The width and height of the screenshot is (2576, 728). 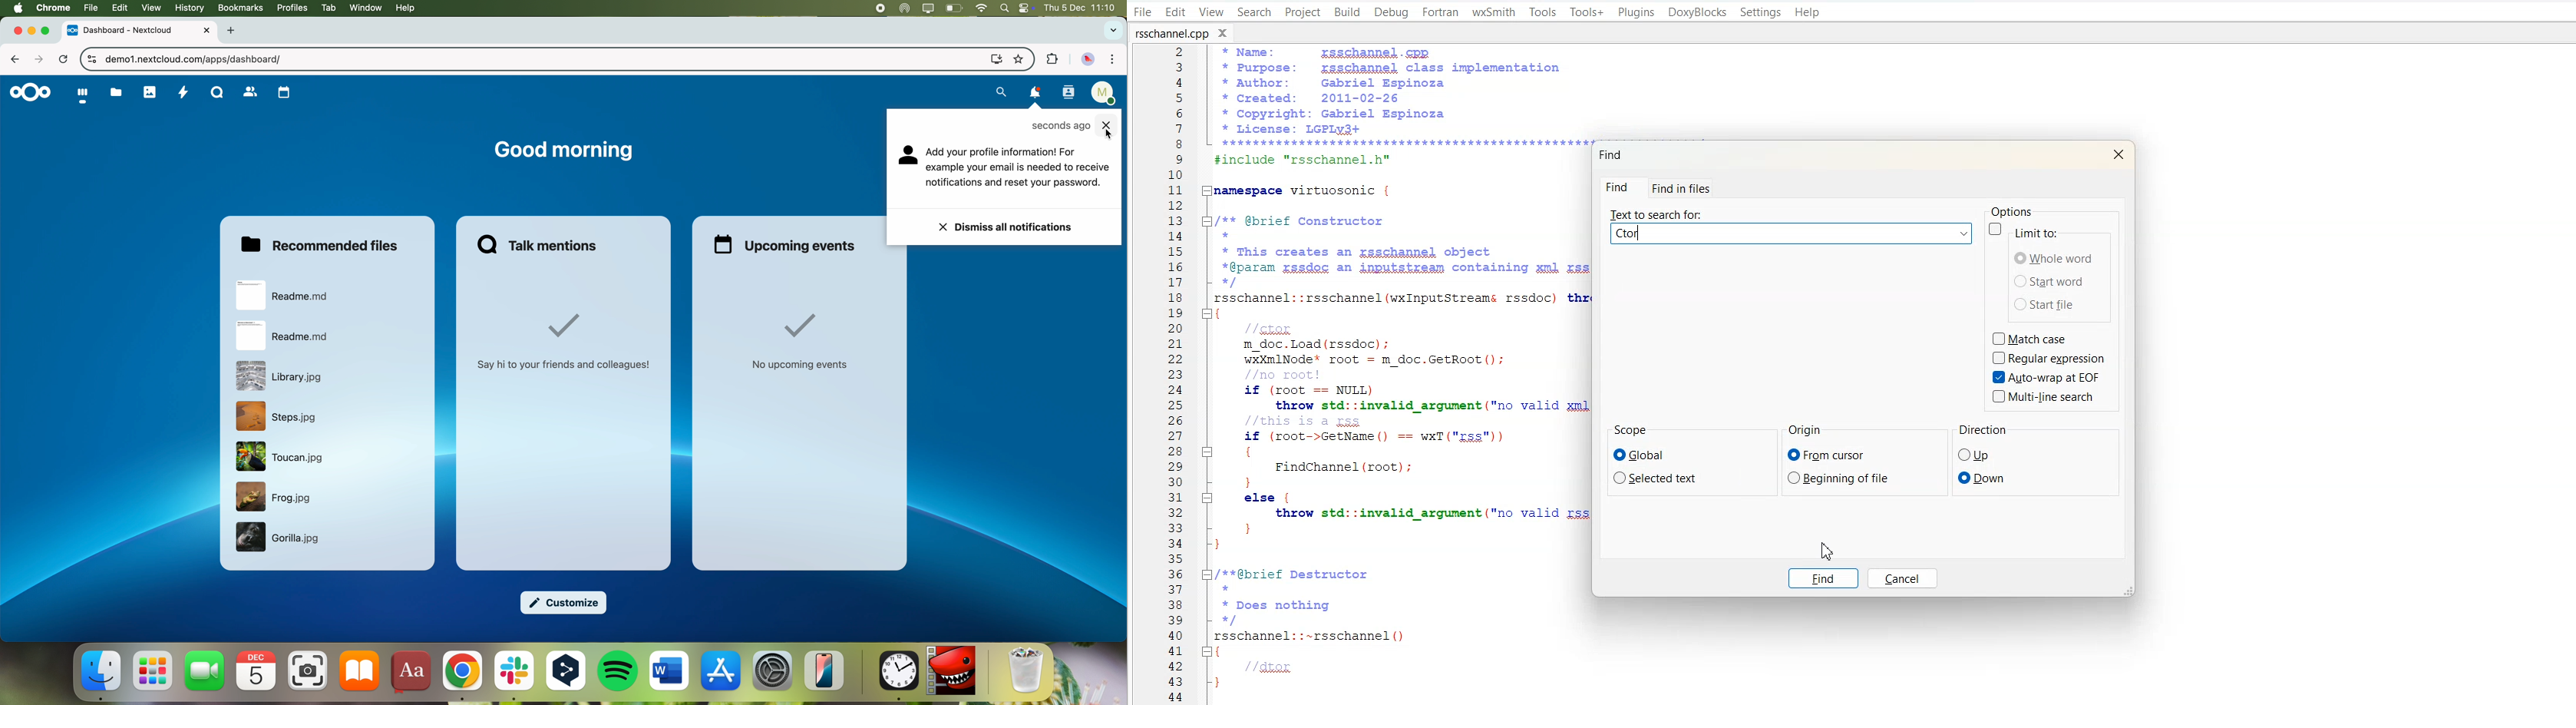 What do you see at coordinates (1005, 7) in the screenshot?
I see `spotlight search` at bounding box center [1005, 7].